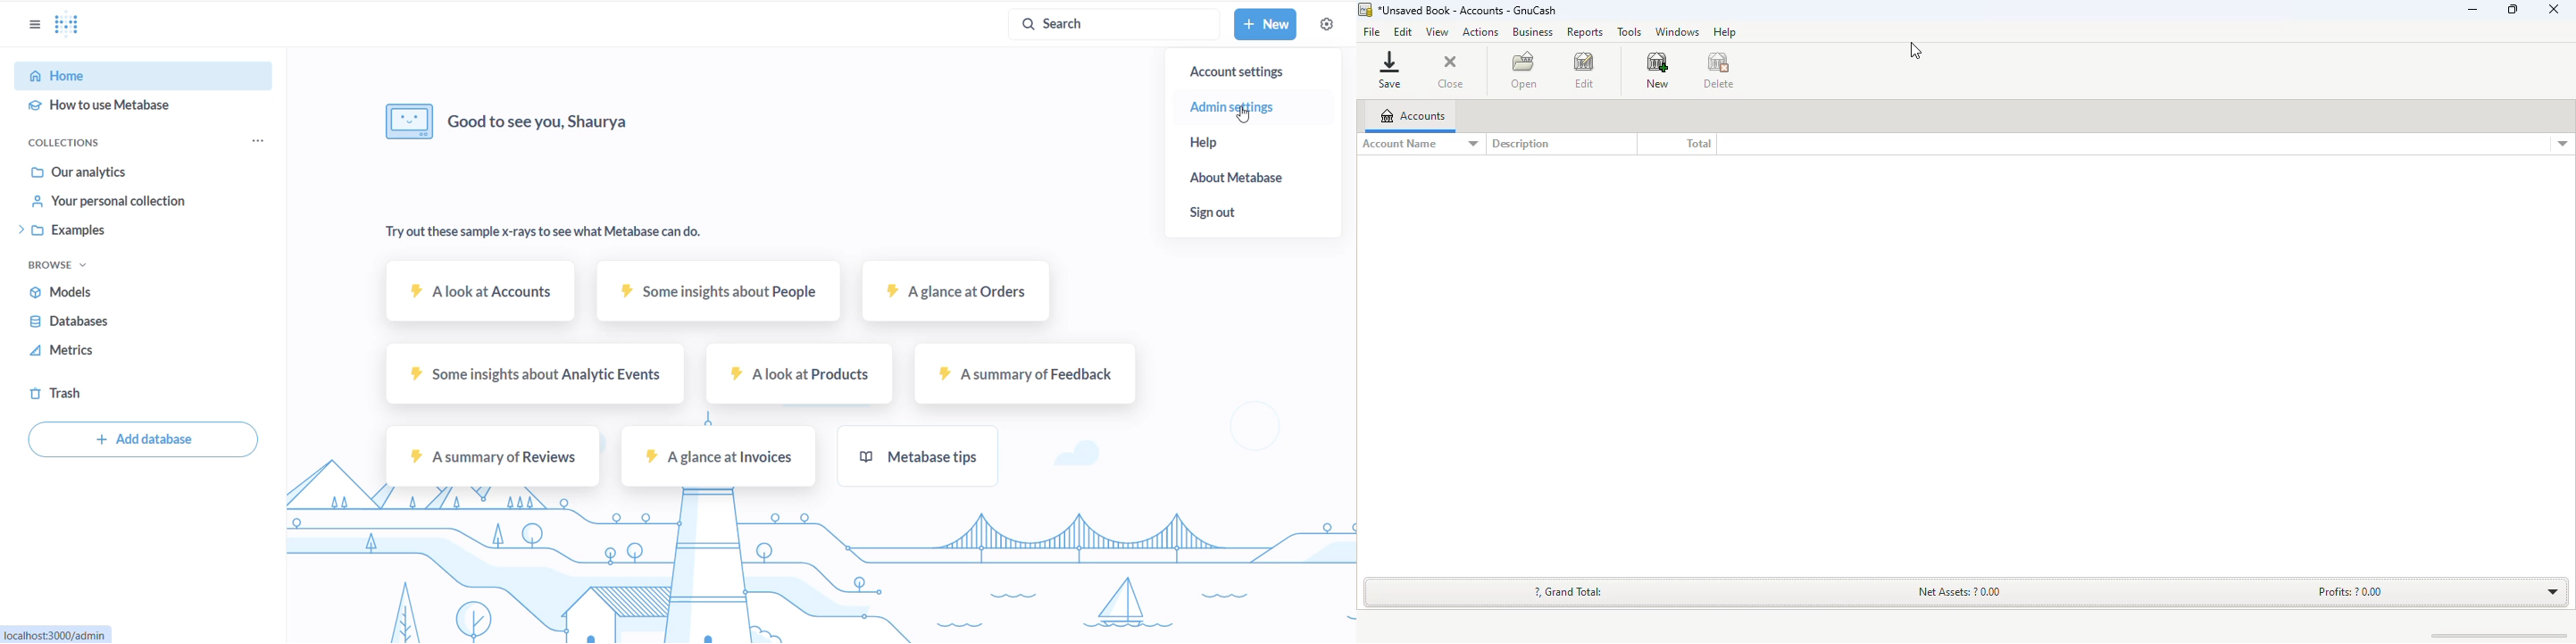  Describe the element at coordinates (70, 24) in the screenshot. I see `LOGO` at that location.